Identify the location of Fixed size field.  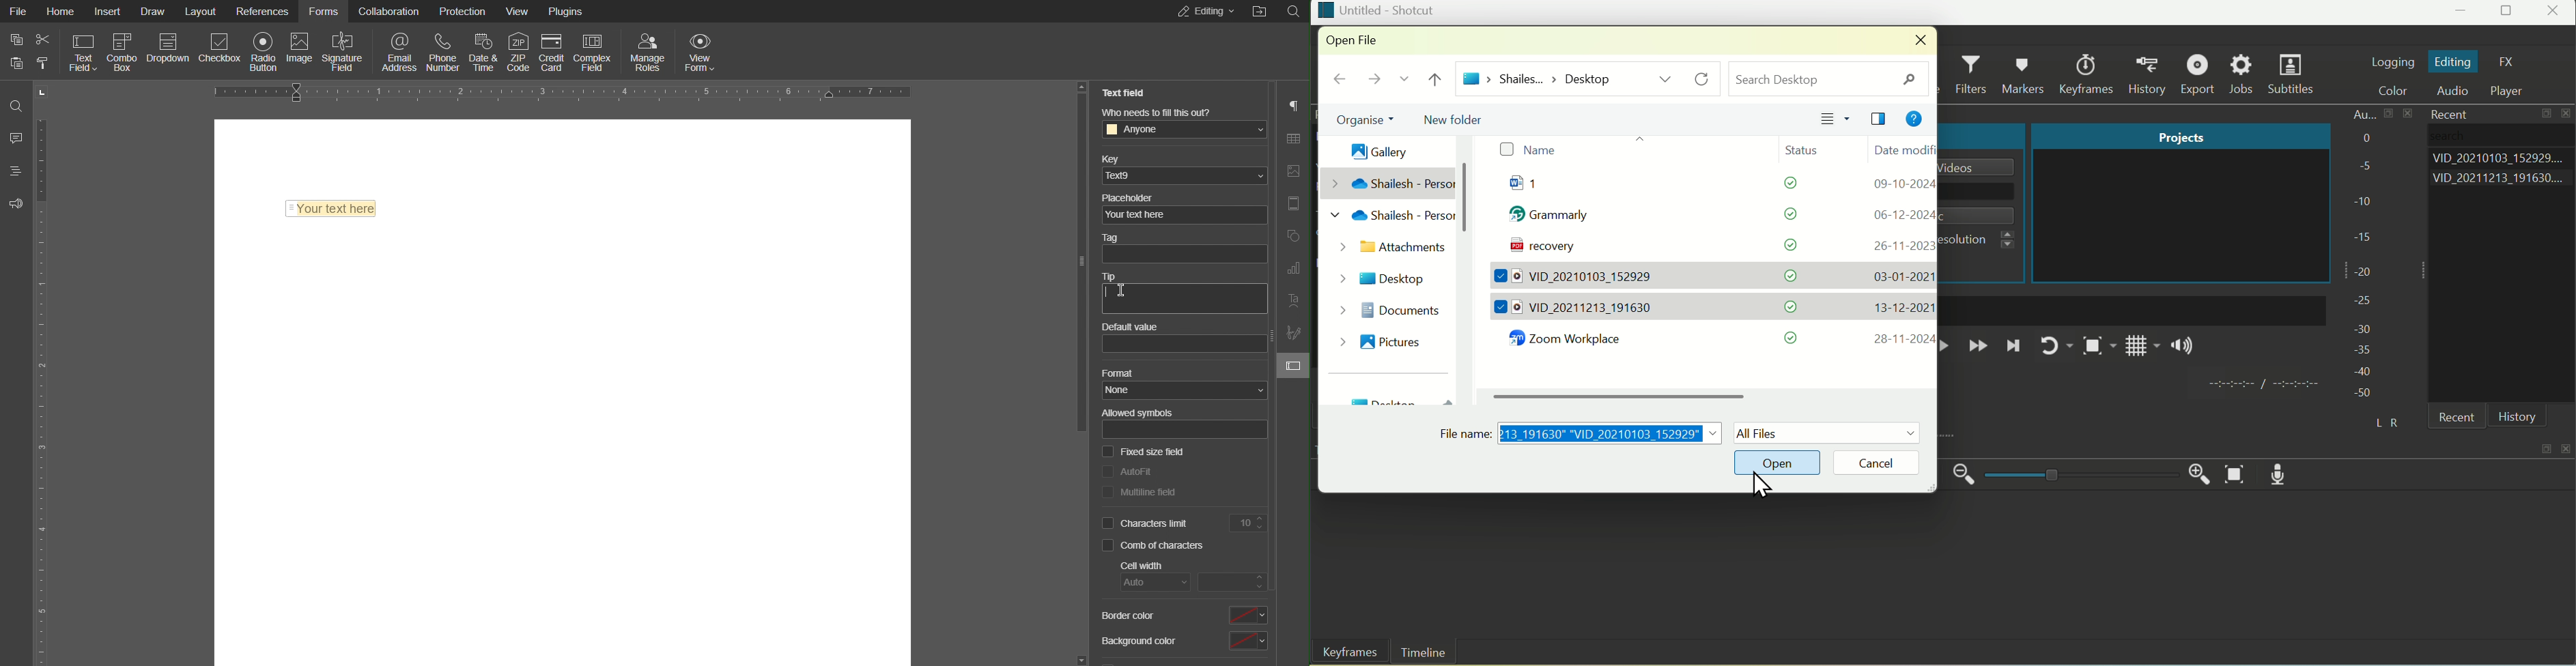
(1155, 451).